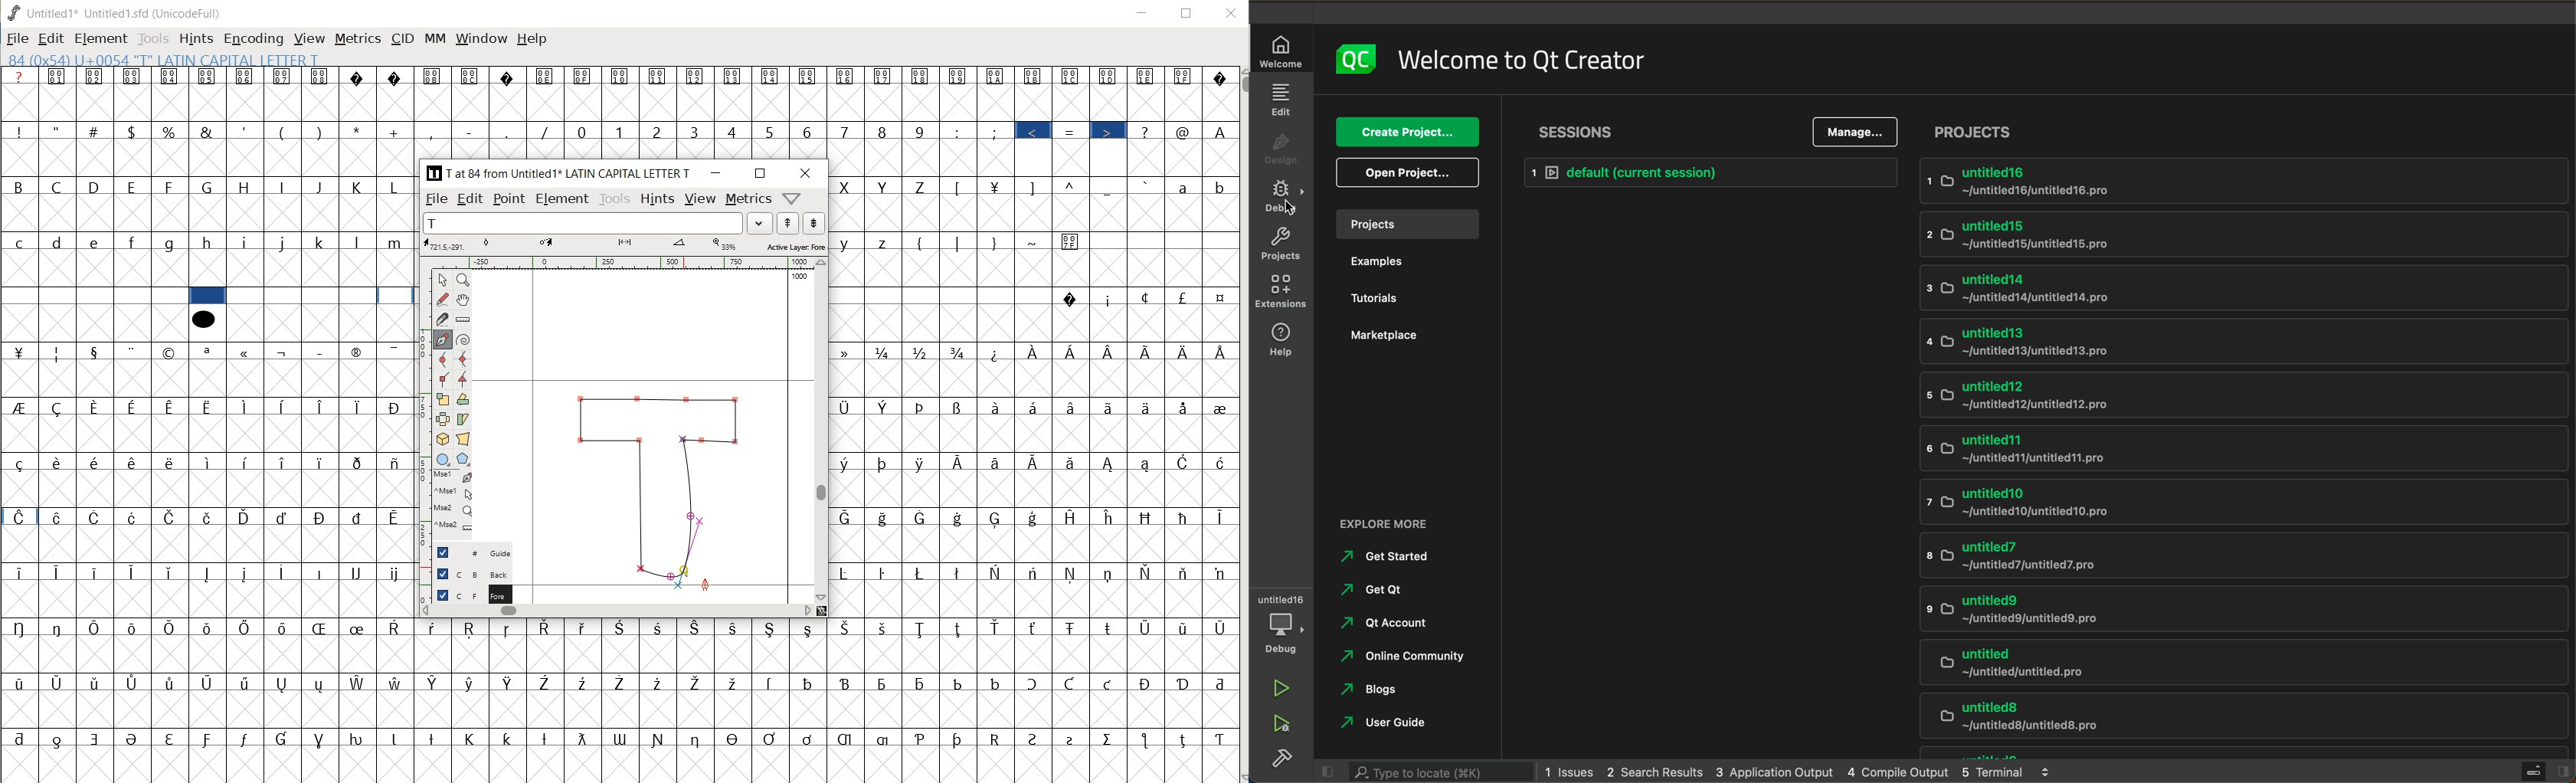 The image size is (2576, 784). Describe the element at coordinates (244, 739) in the screenshot. I see `Symbol` at that location.